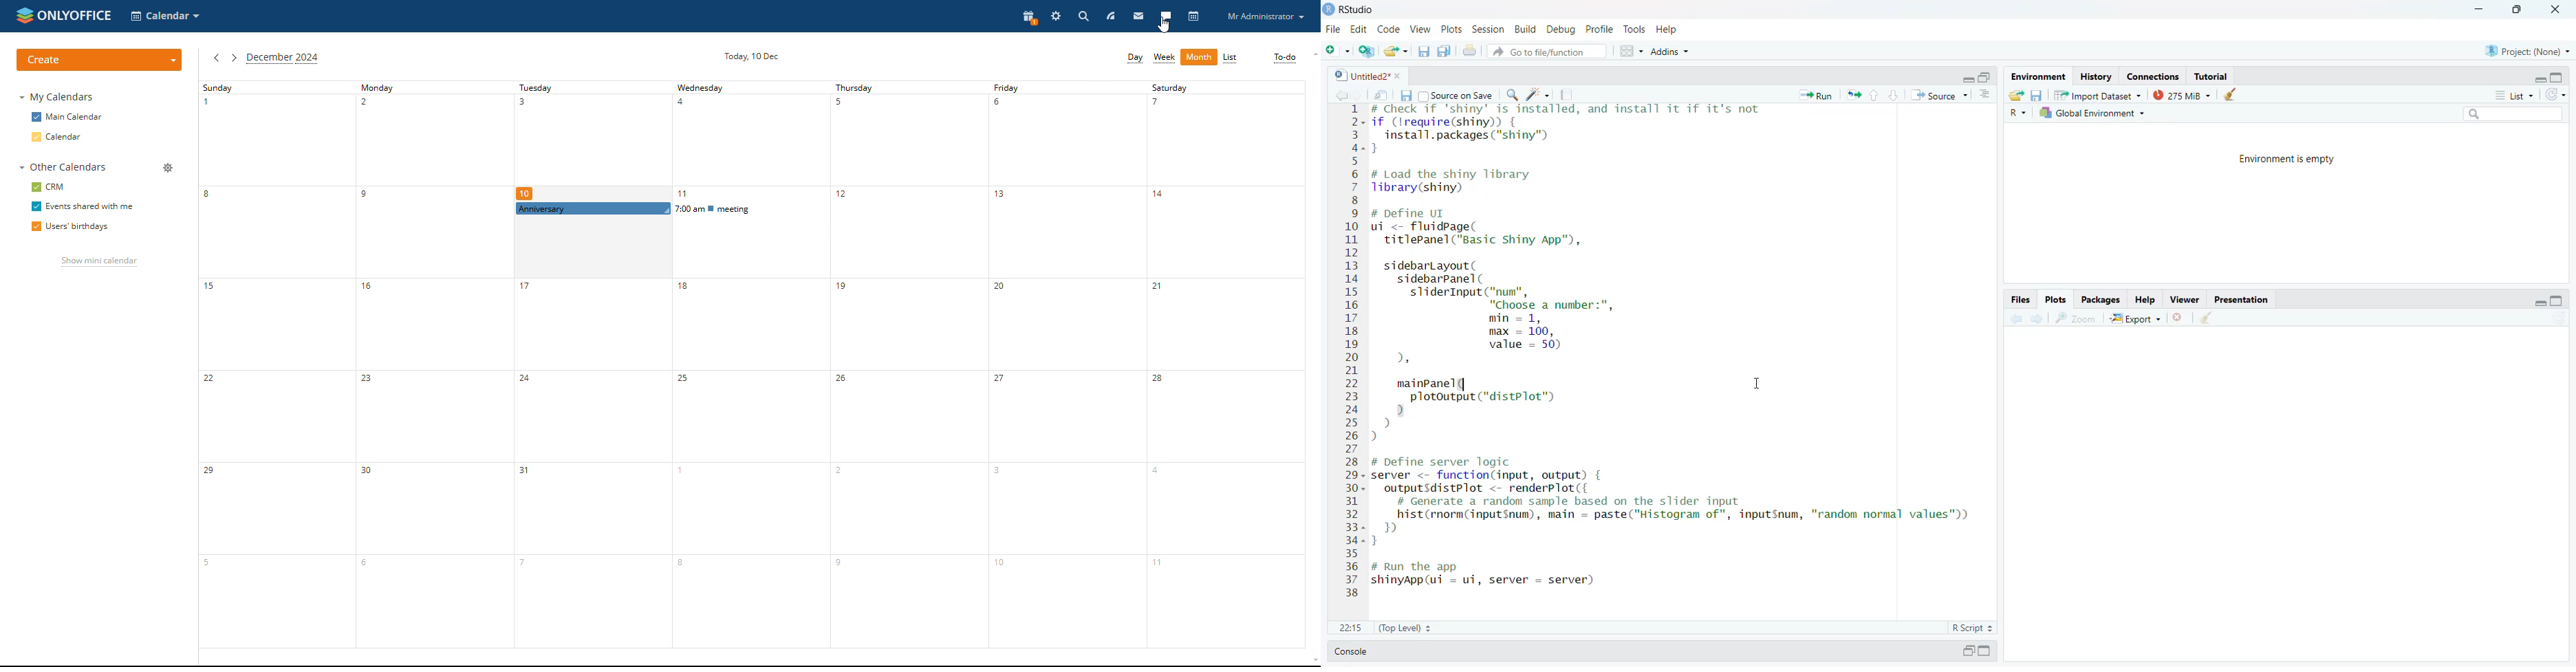  I want to click on print, so click(1469, 50).